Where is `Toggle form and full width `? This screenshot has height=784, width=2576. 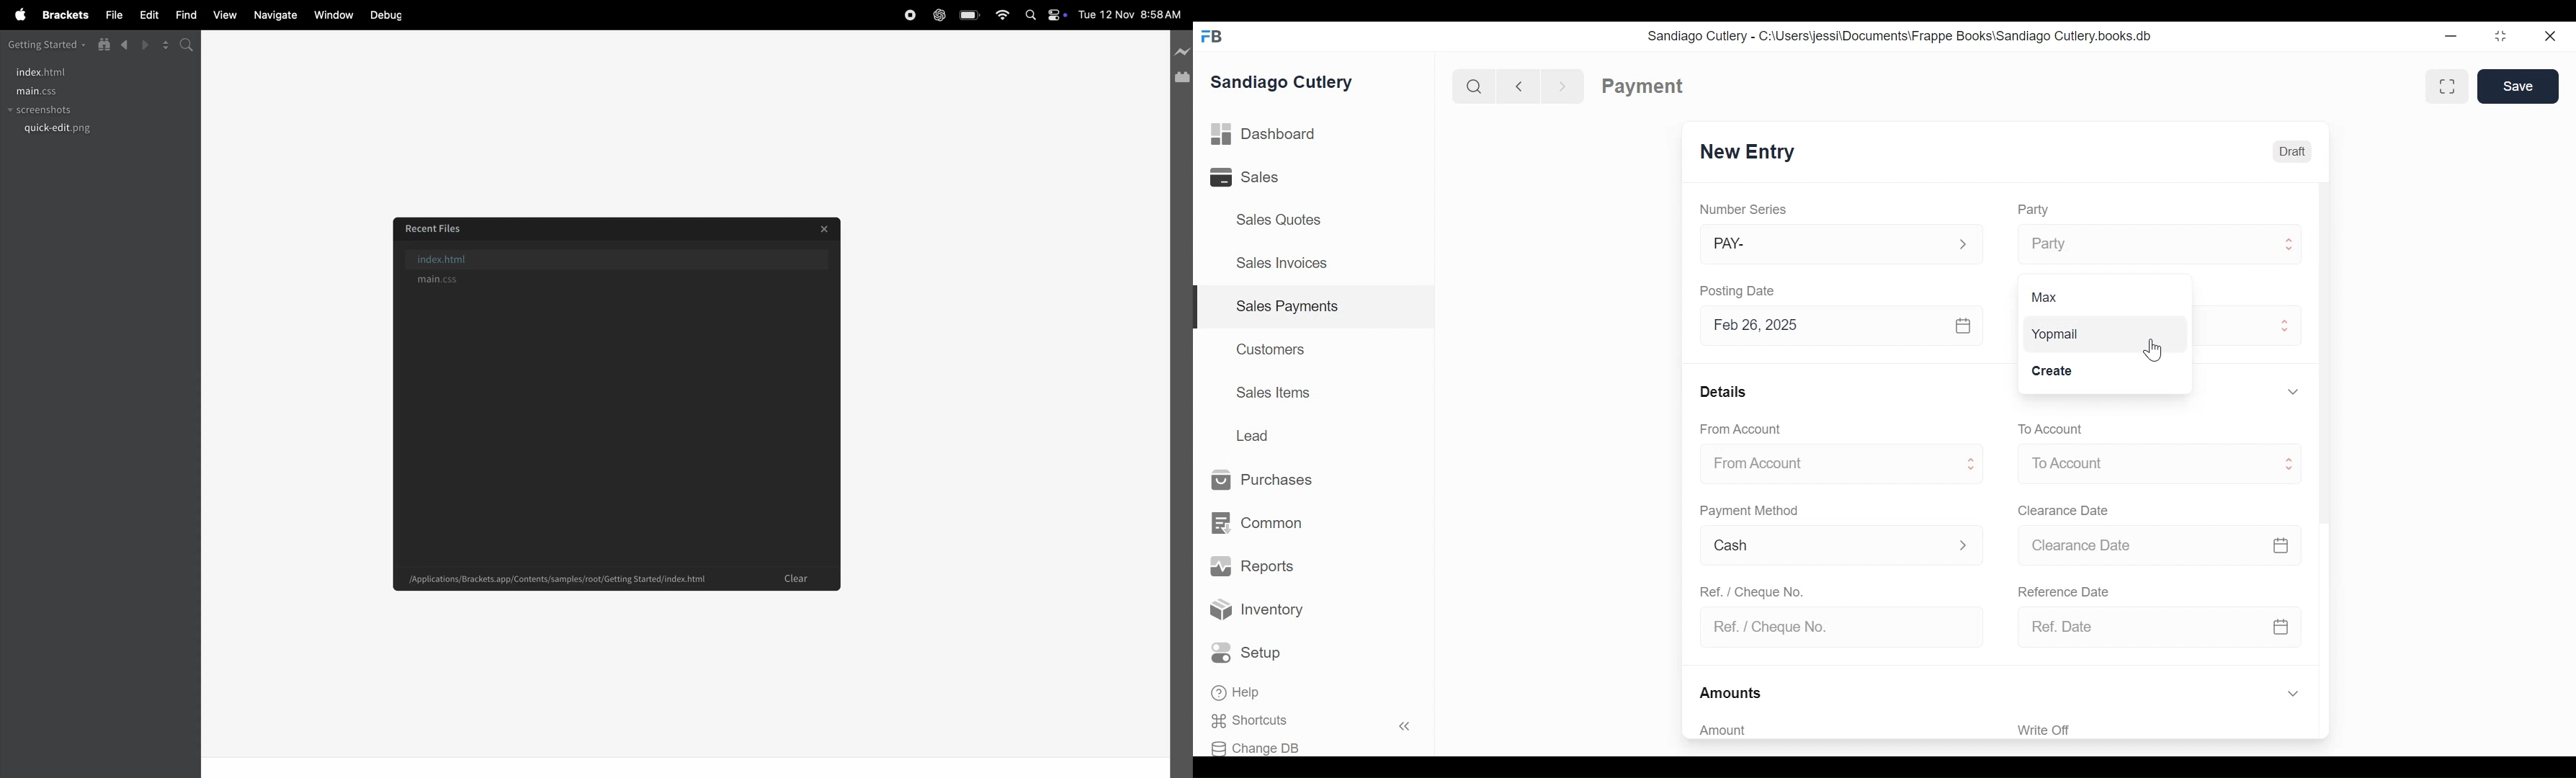 Toggle form and full width  is located at coordinates (2452, 84).